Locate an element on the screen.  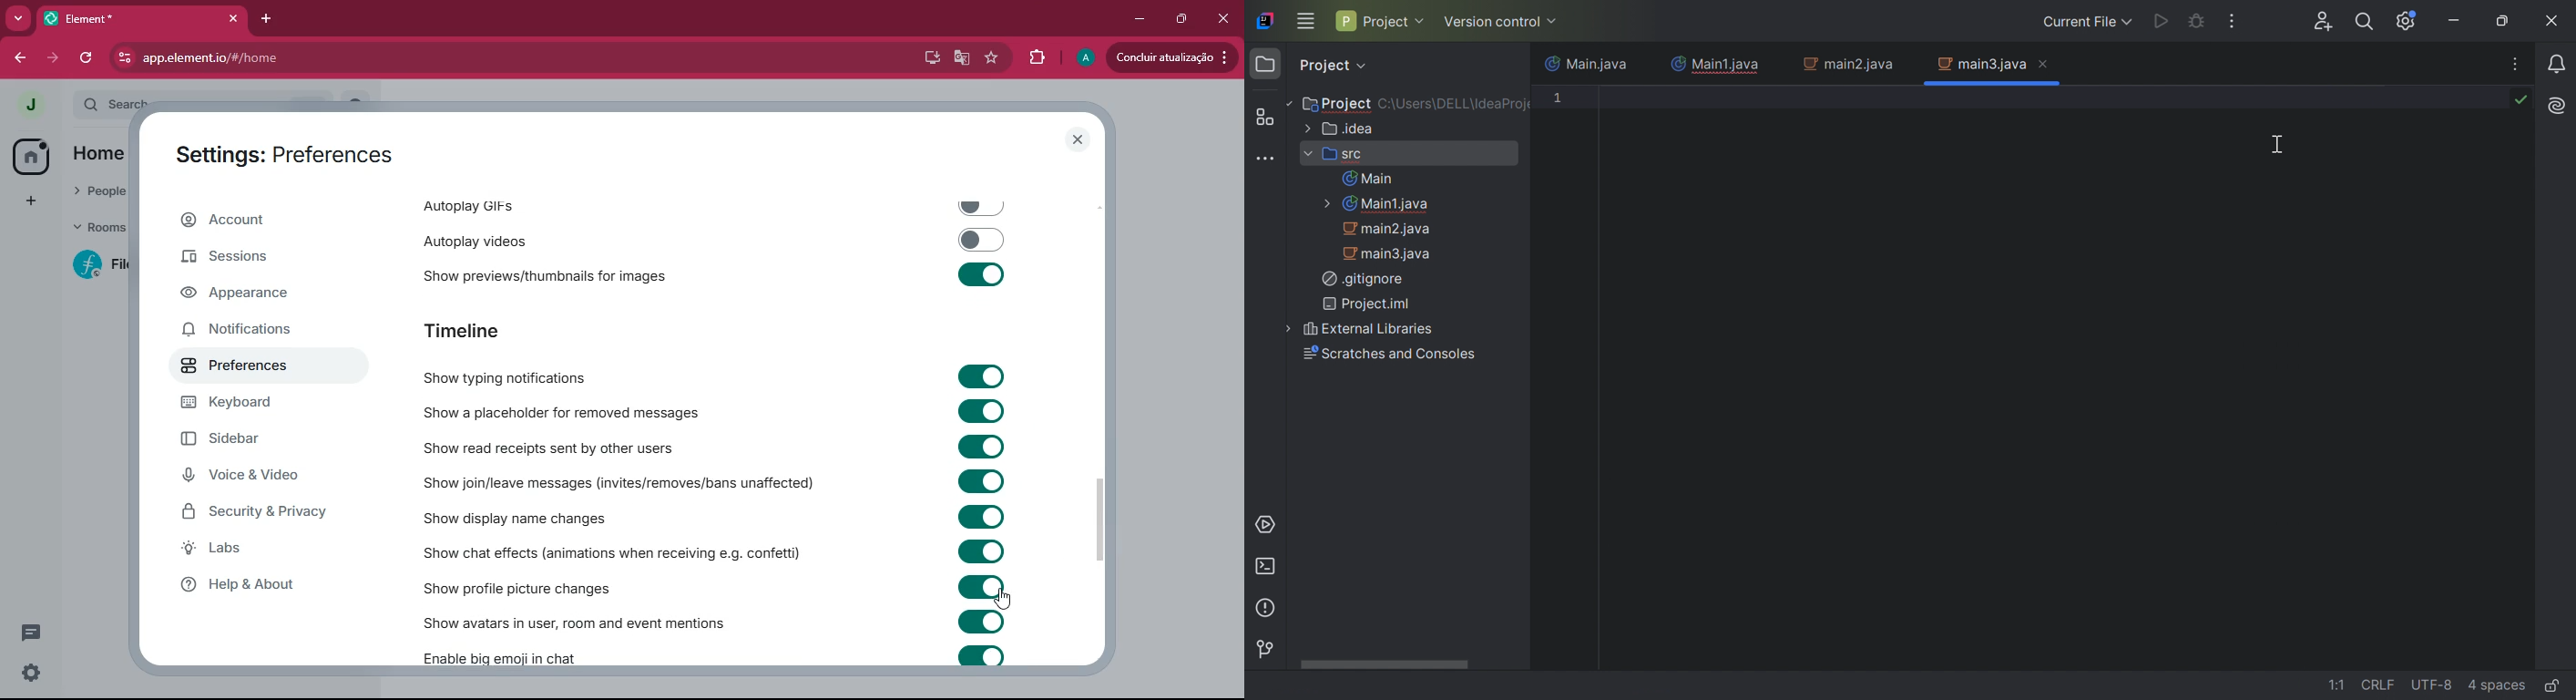
Restore down is located at coordinates (2505, 21).